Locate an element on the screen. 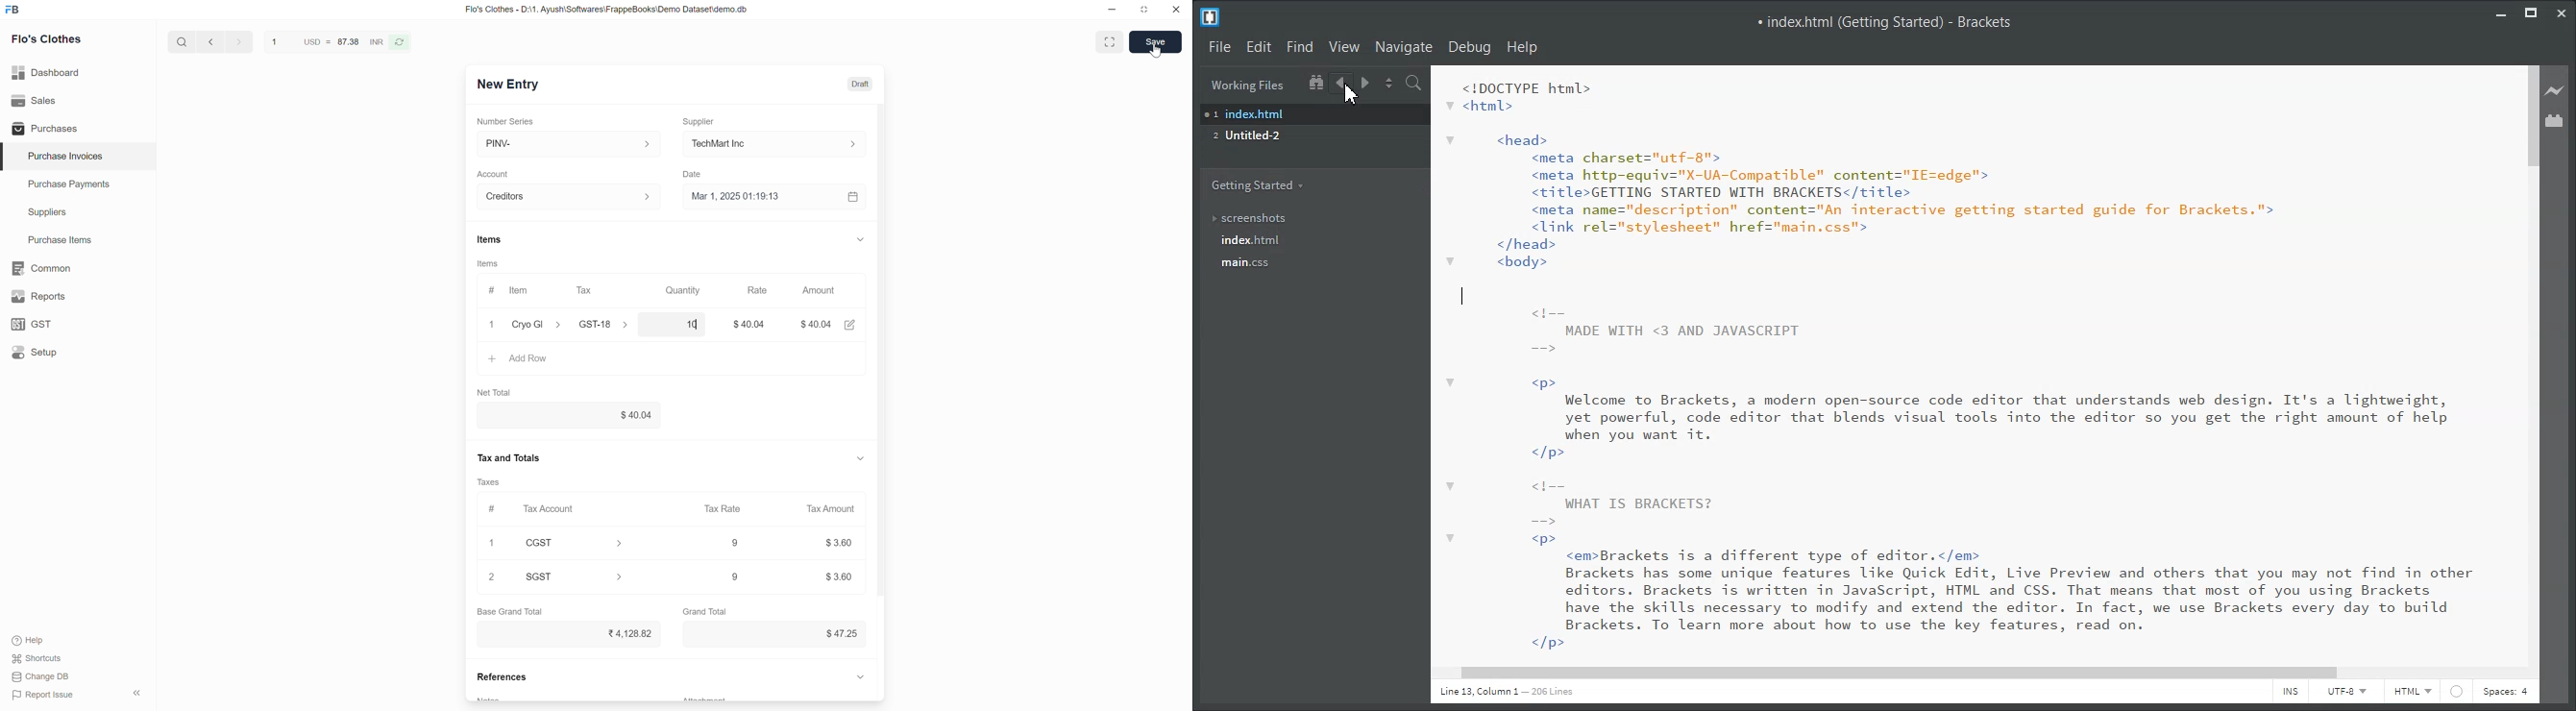  $47.25 is located at coordinates (835, 633).